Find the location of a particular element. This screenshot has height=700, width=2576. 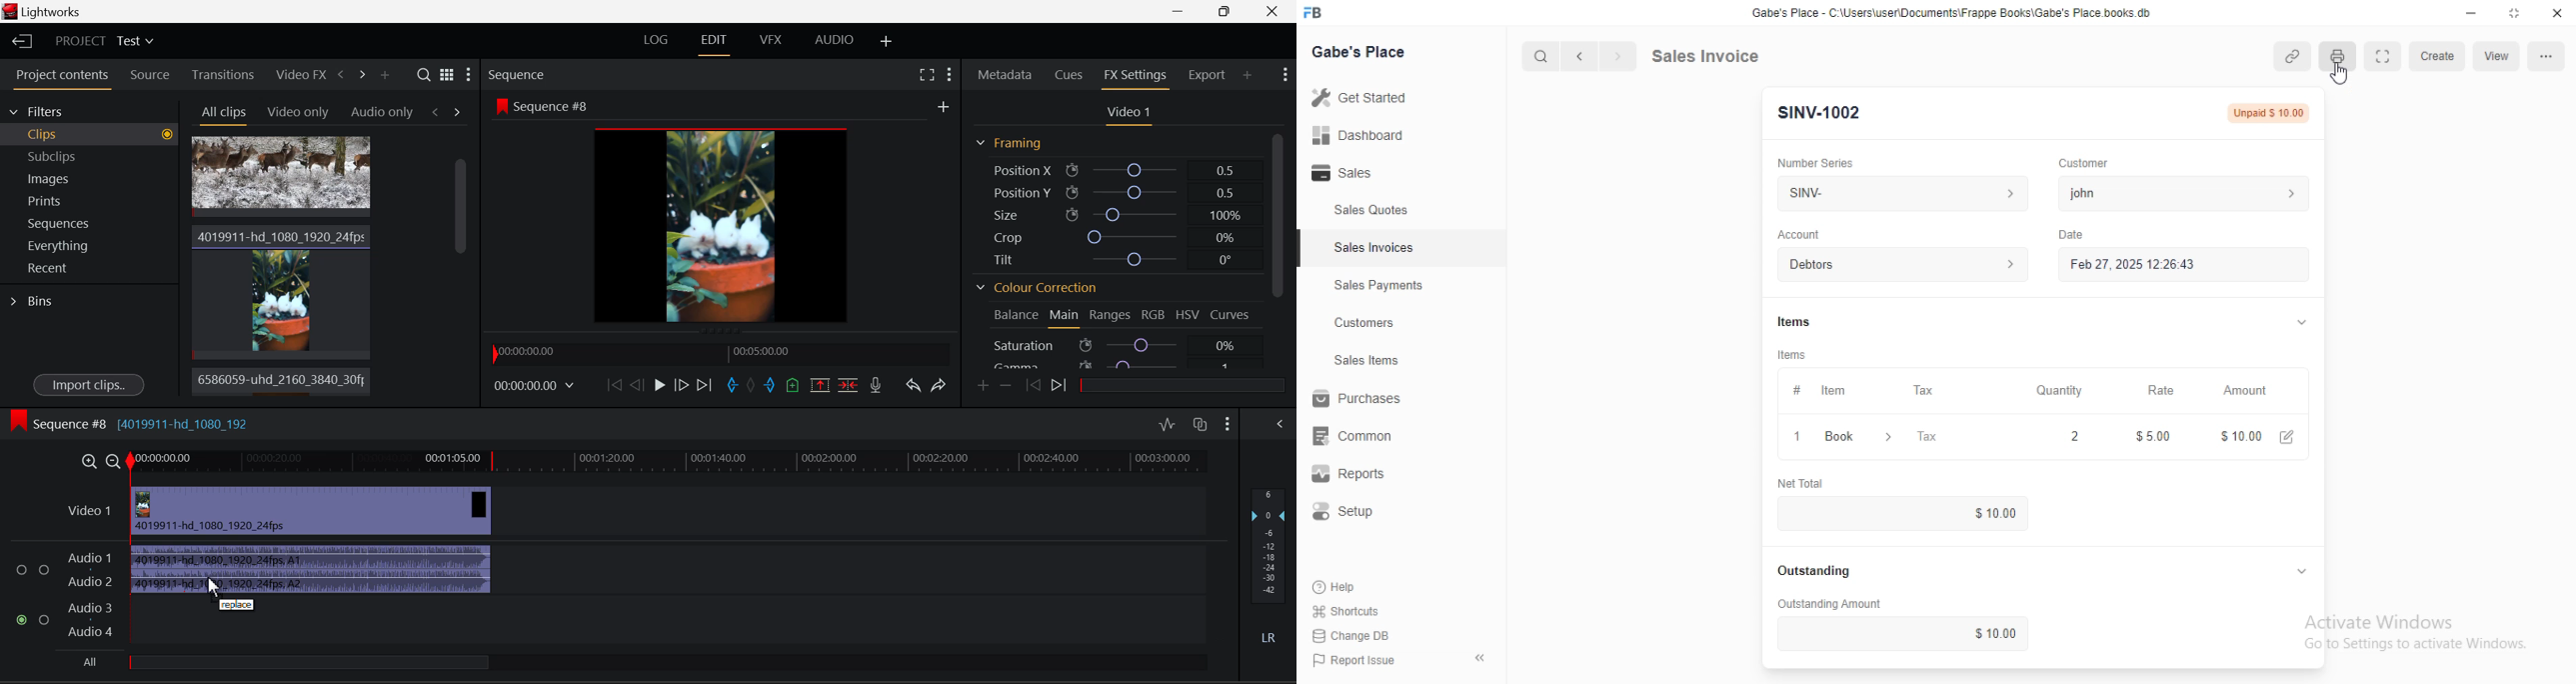

# is located at coordinates (1798, 390).